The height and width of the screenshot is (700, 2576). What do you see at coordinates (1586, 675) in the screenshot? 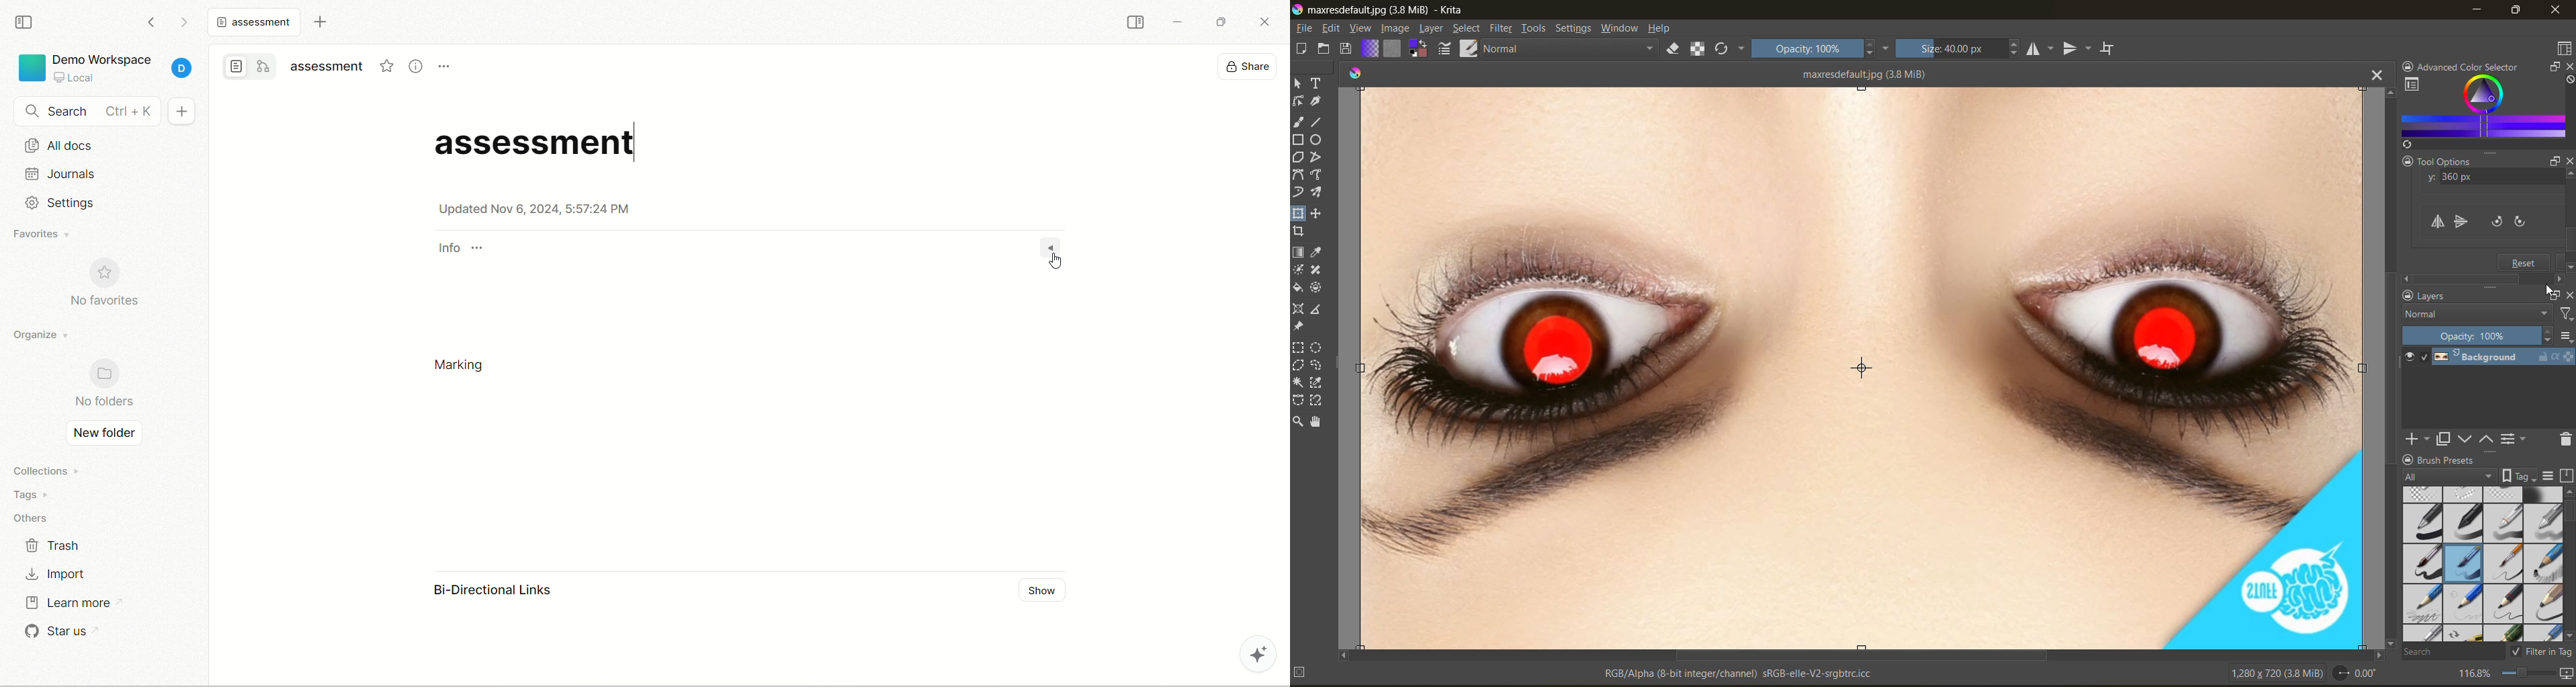
I see `metadata` at bounding box center [1586, 675].